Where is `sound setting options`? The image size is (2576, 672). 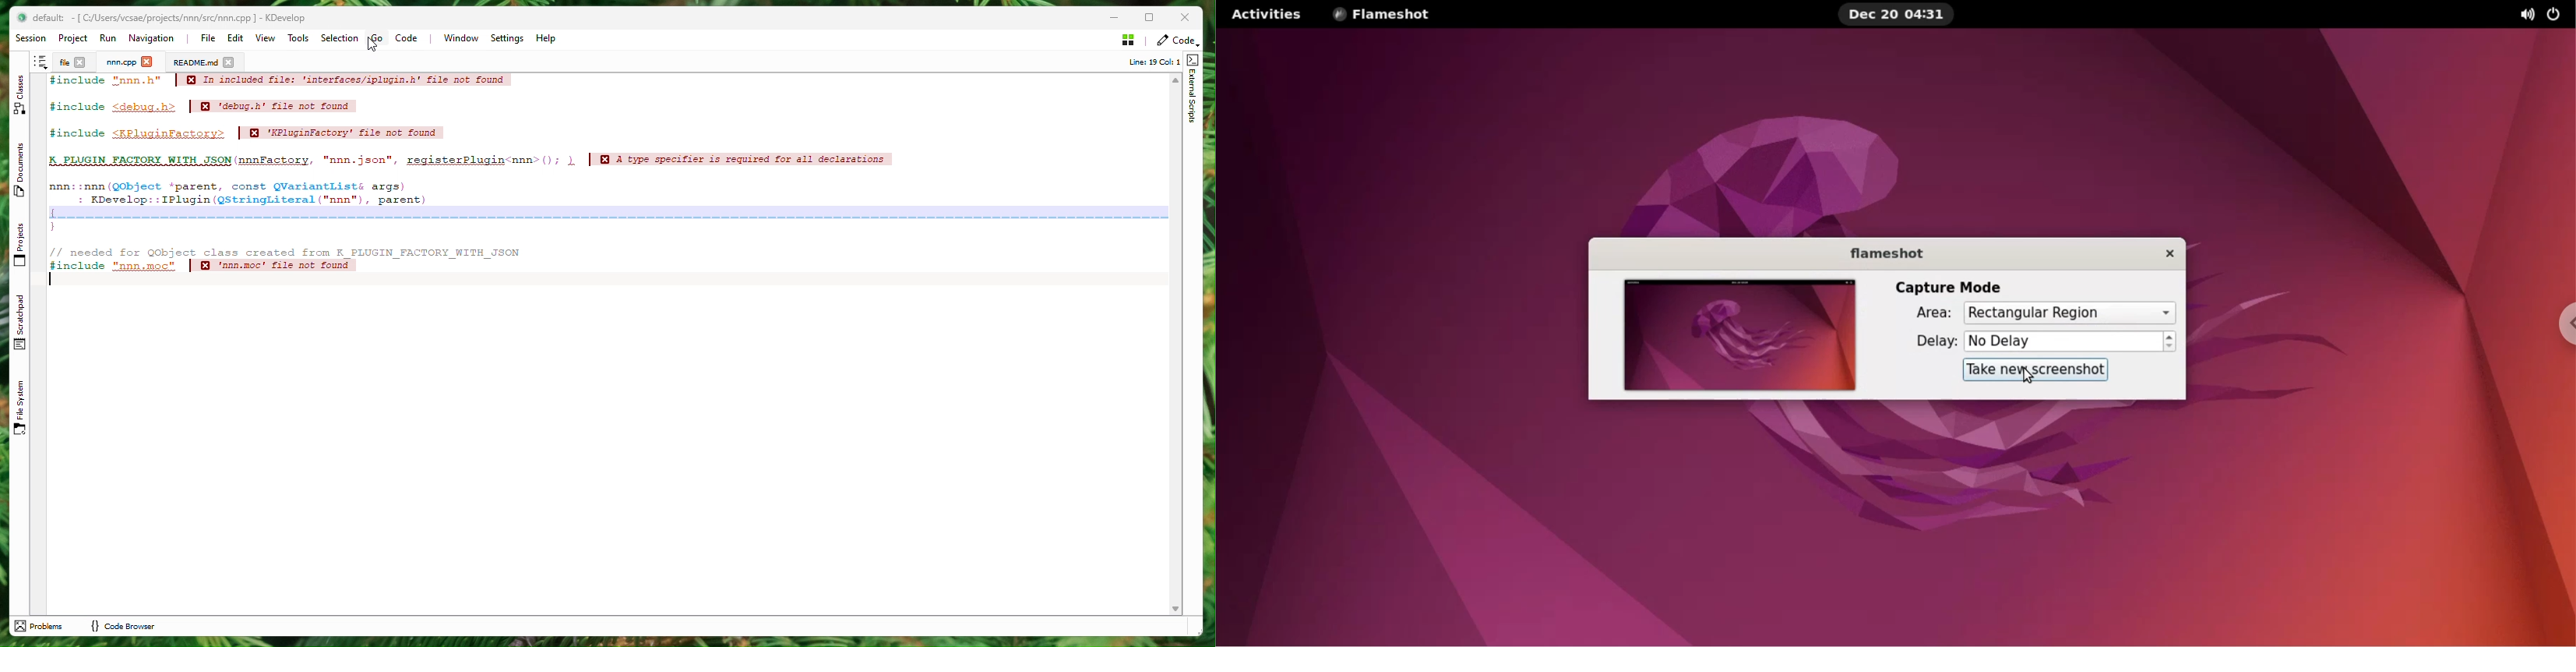 sound setting options is located at coordinates (2522, 14).